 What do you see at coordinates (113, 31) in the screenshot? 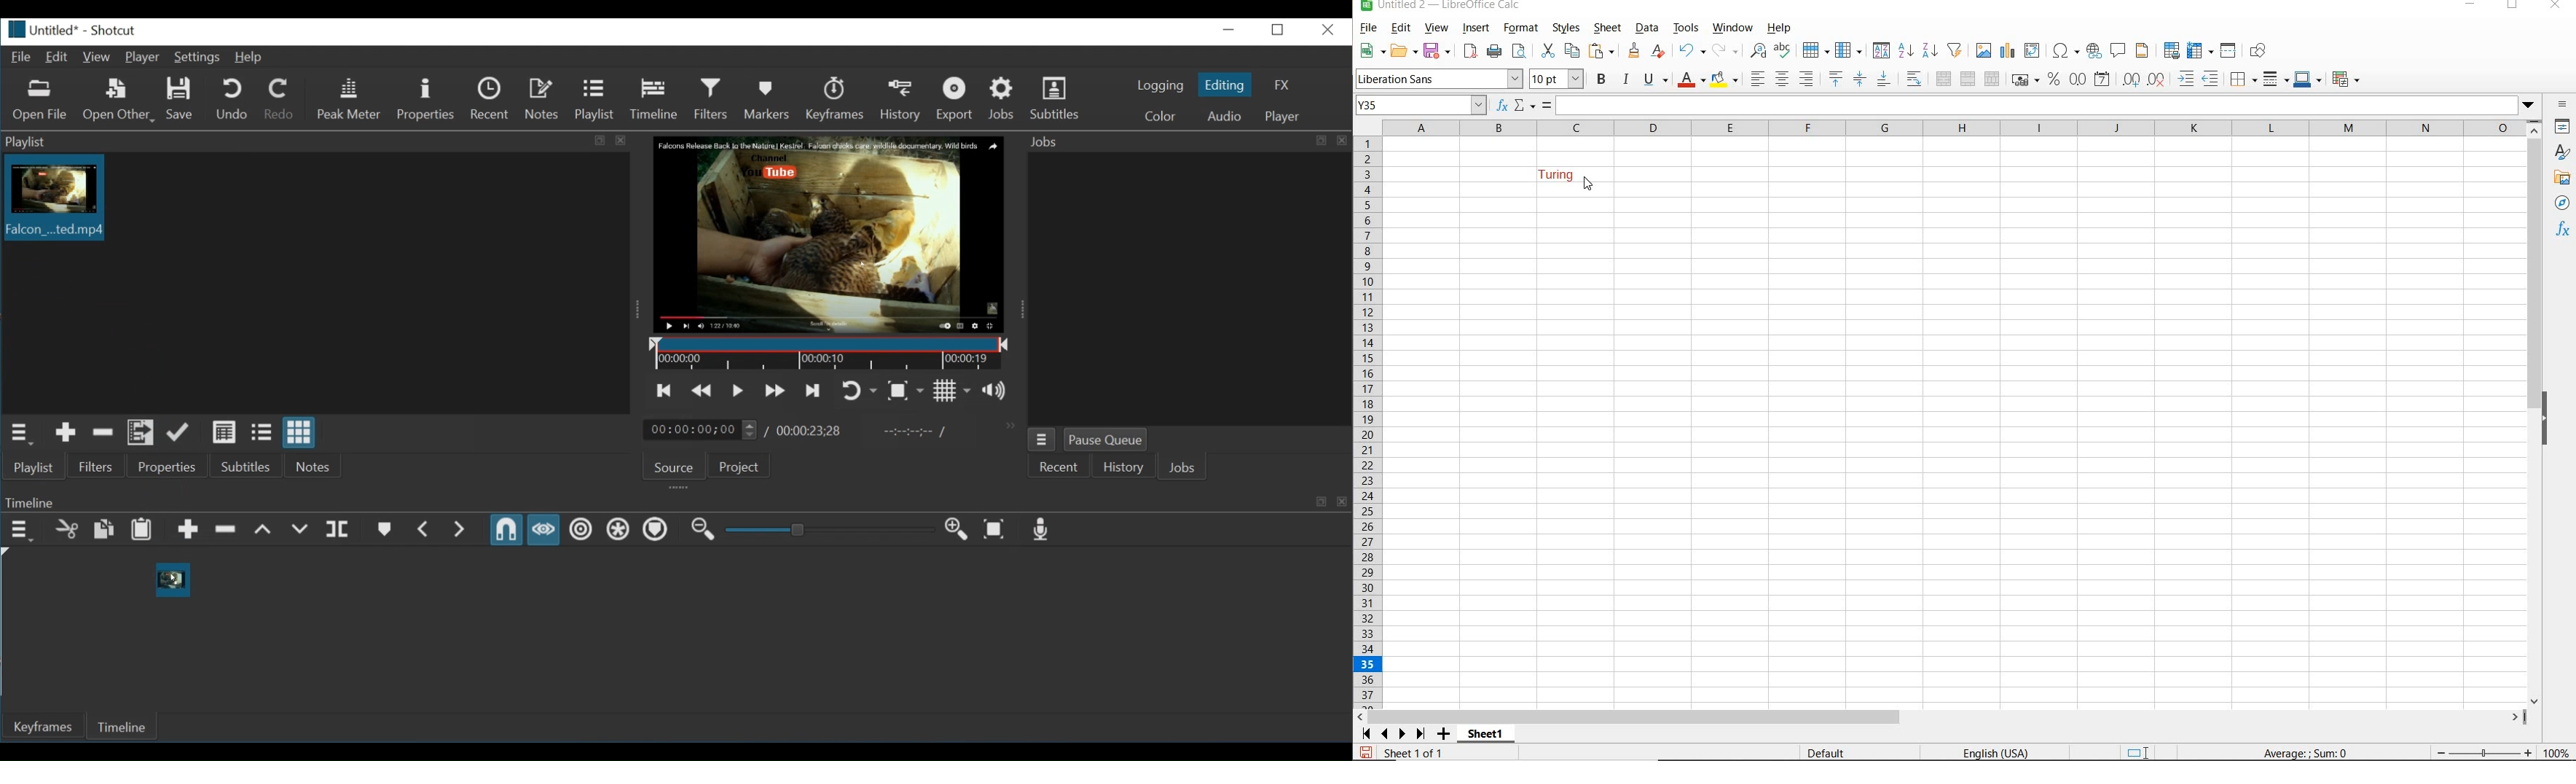
I see `Shotcut` at bounding box center [113, 31].